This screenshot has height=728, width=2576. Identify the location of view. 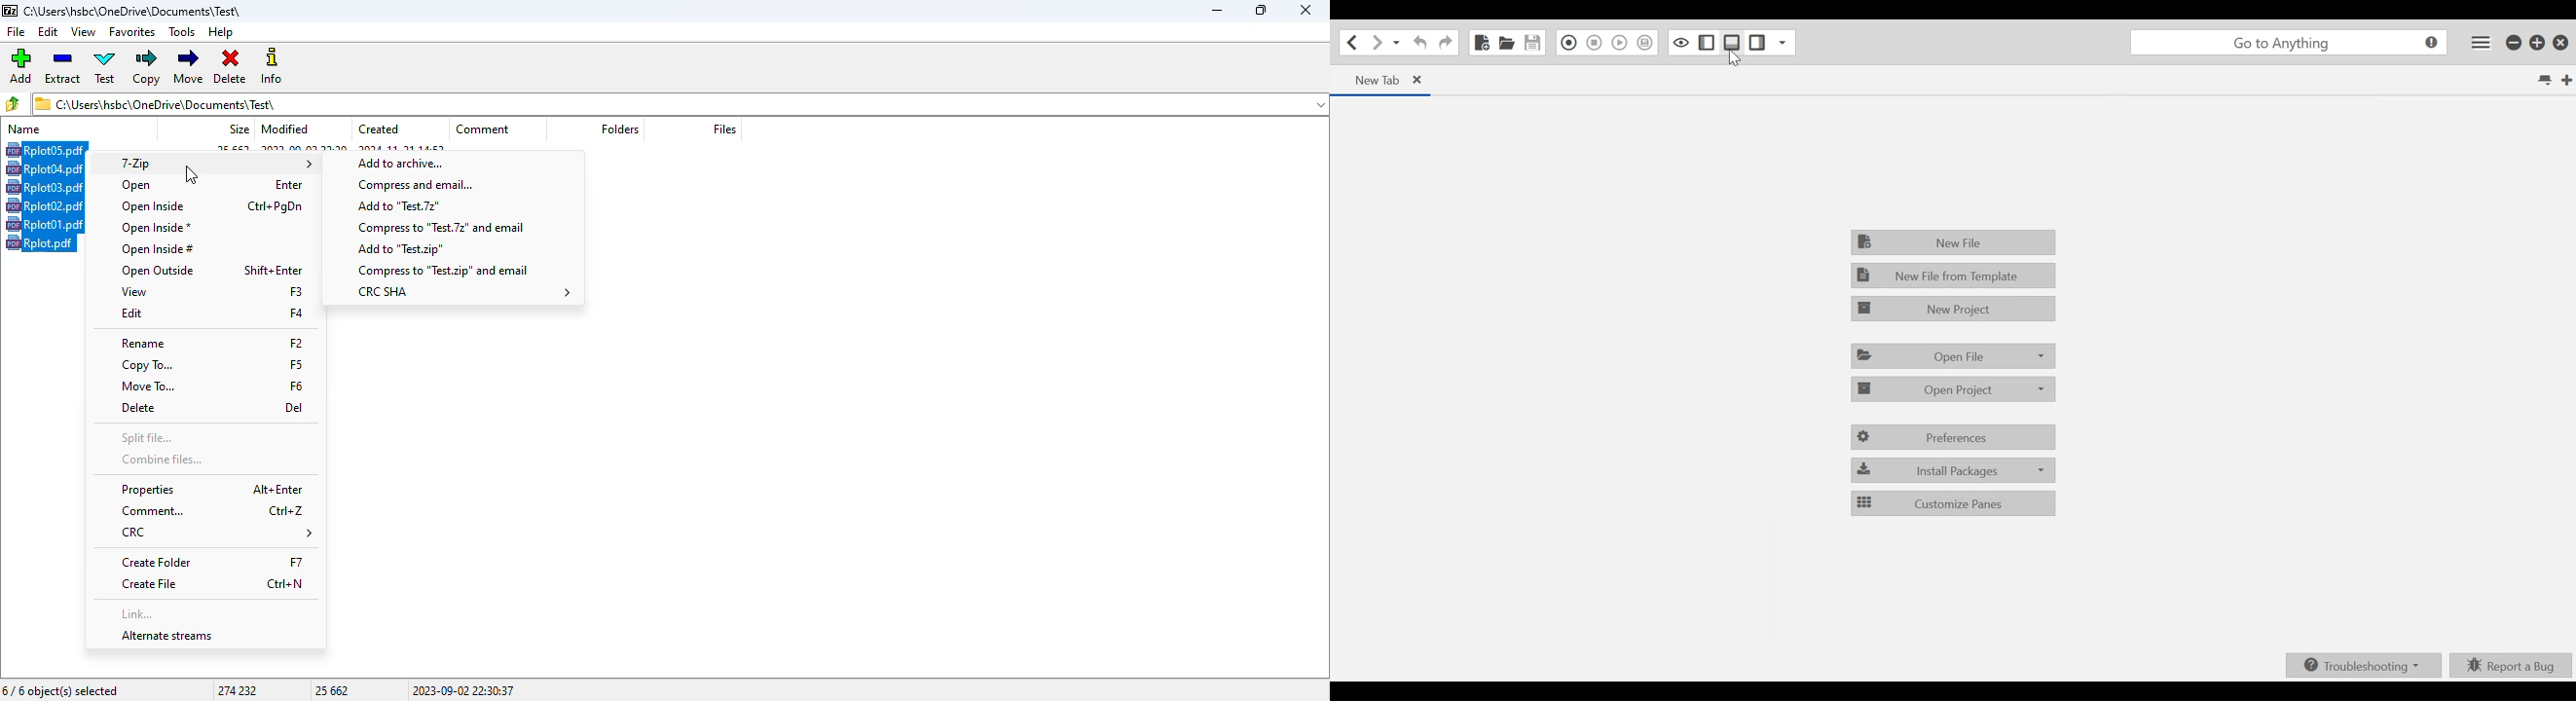
(212, 292).